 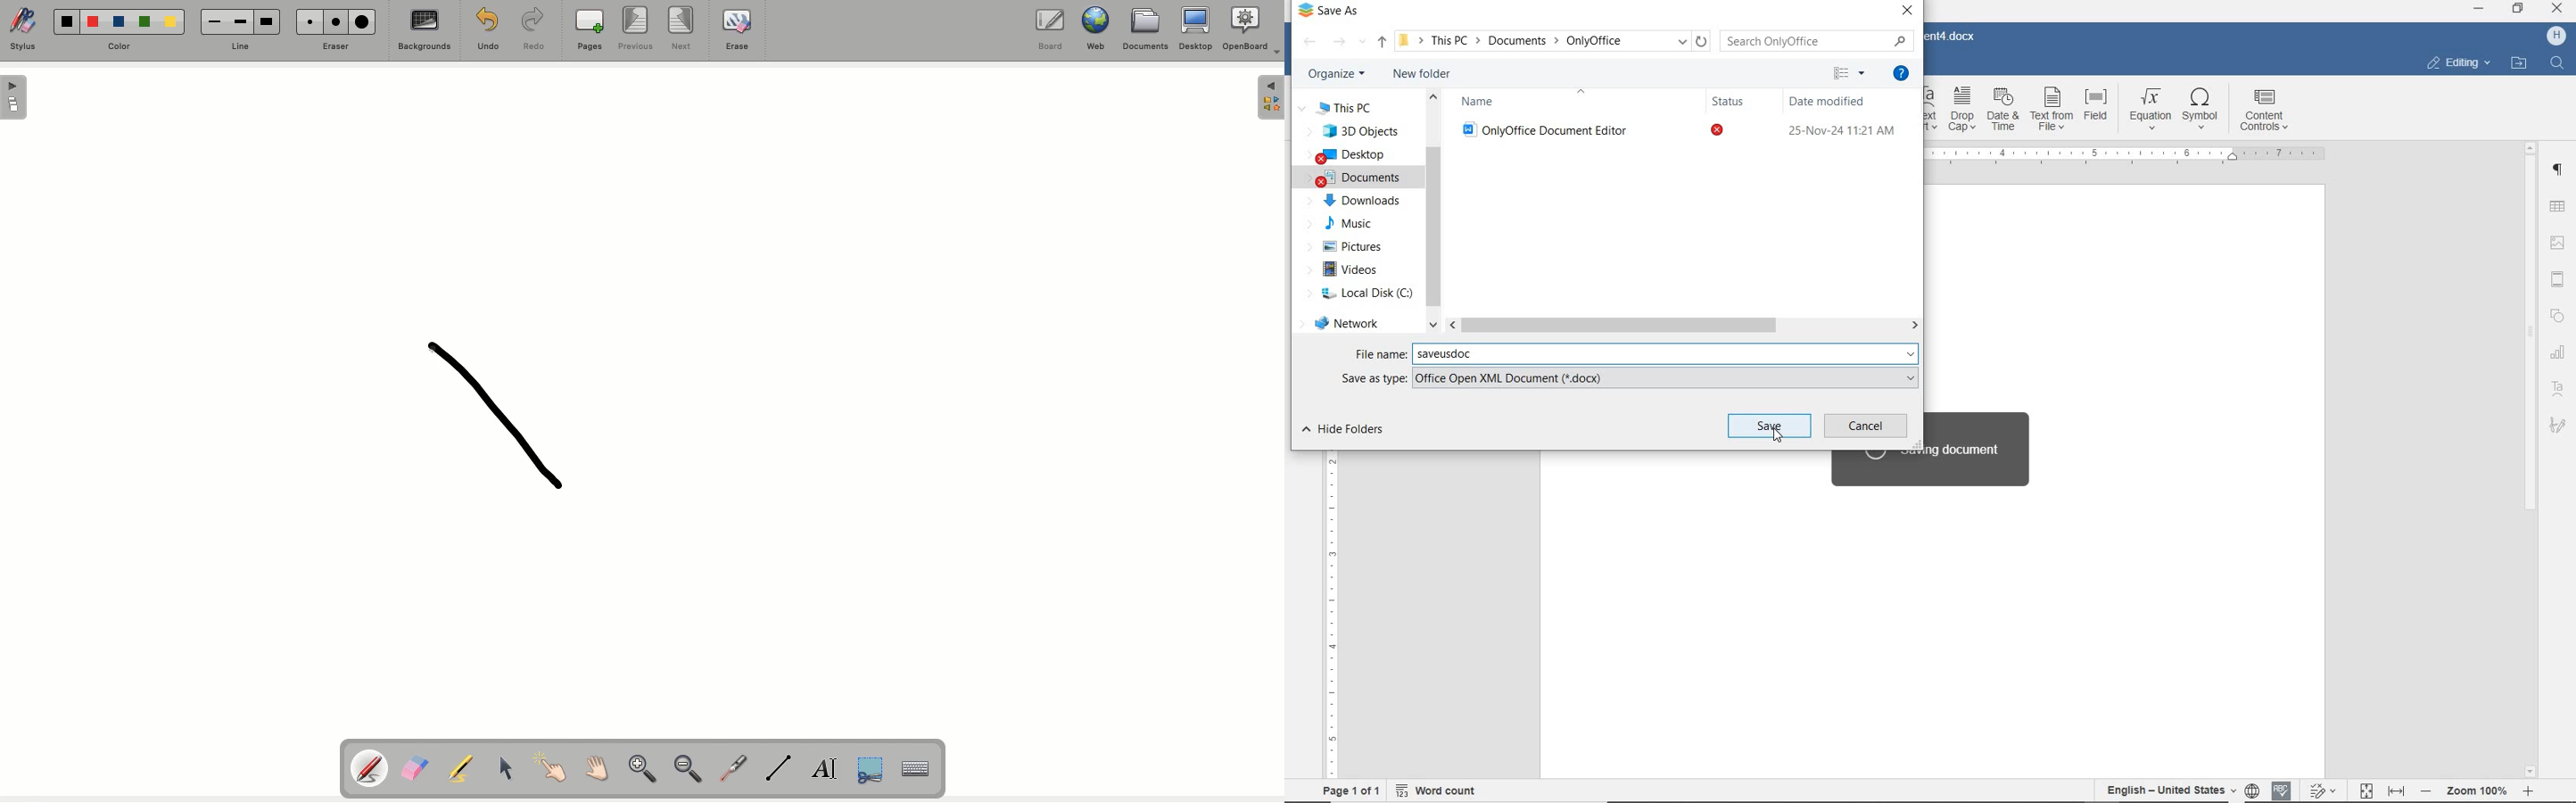 I want to click on Laser, so click(x=735, y=768).